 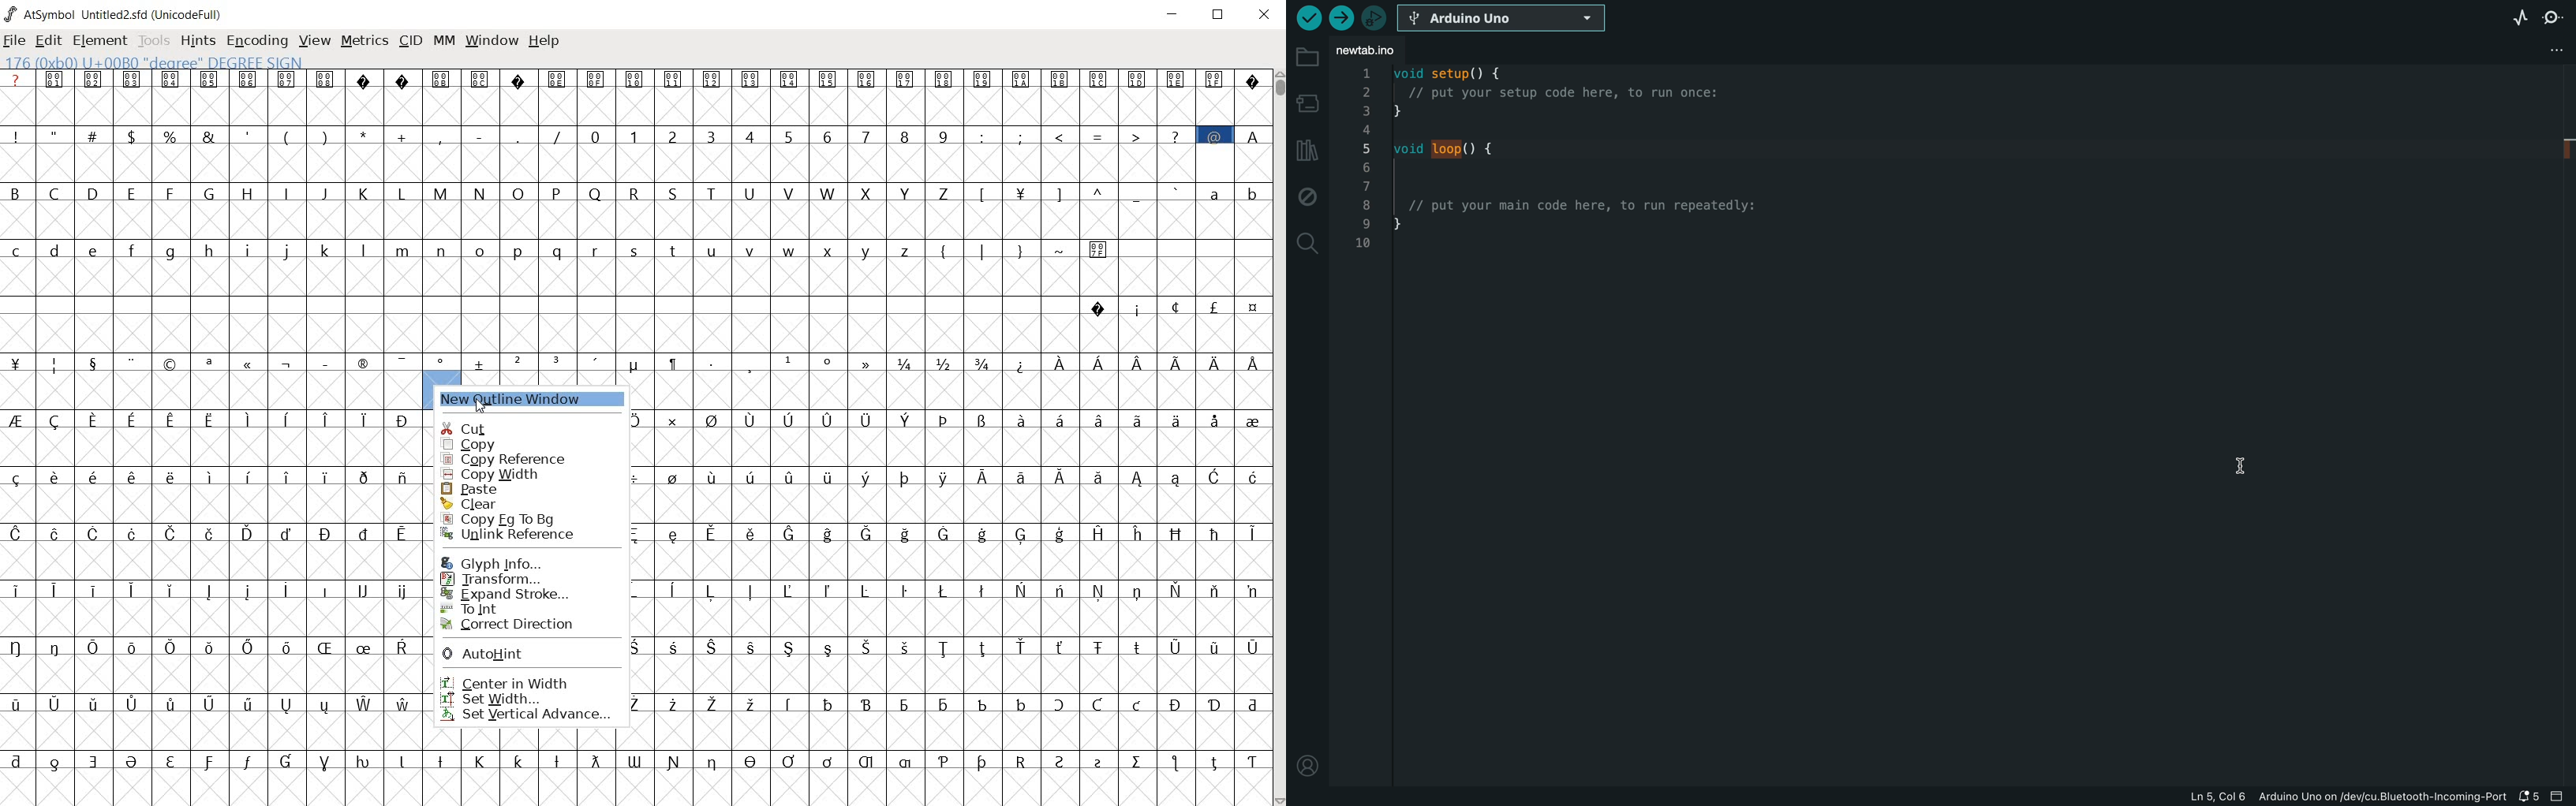 What do you see at coordinates (636, 221) in the screenshot?
I see `empty glyph slots` at bounding box center [636, 221].